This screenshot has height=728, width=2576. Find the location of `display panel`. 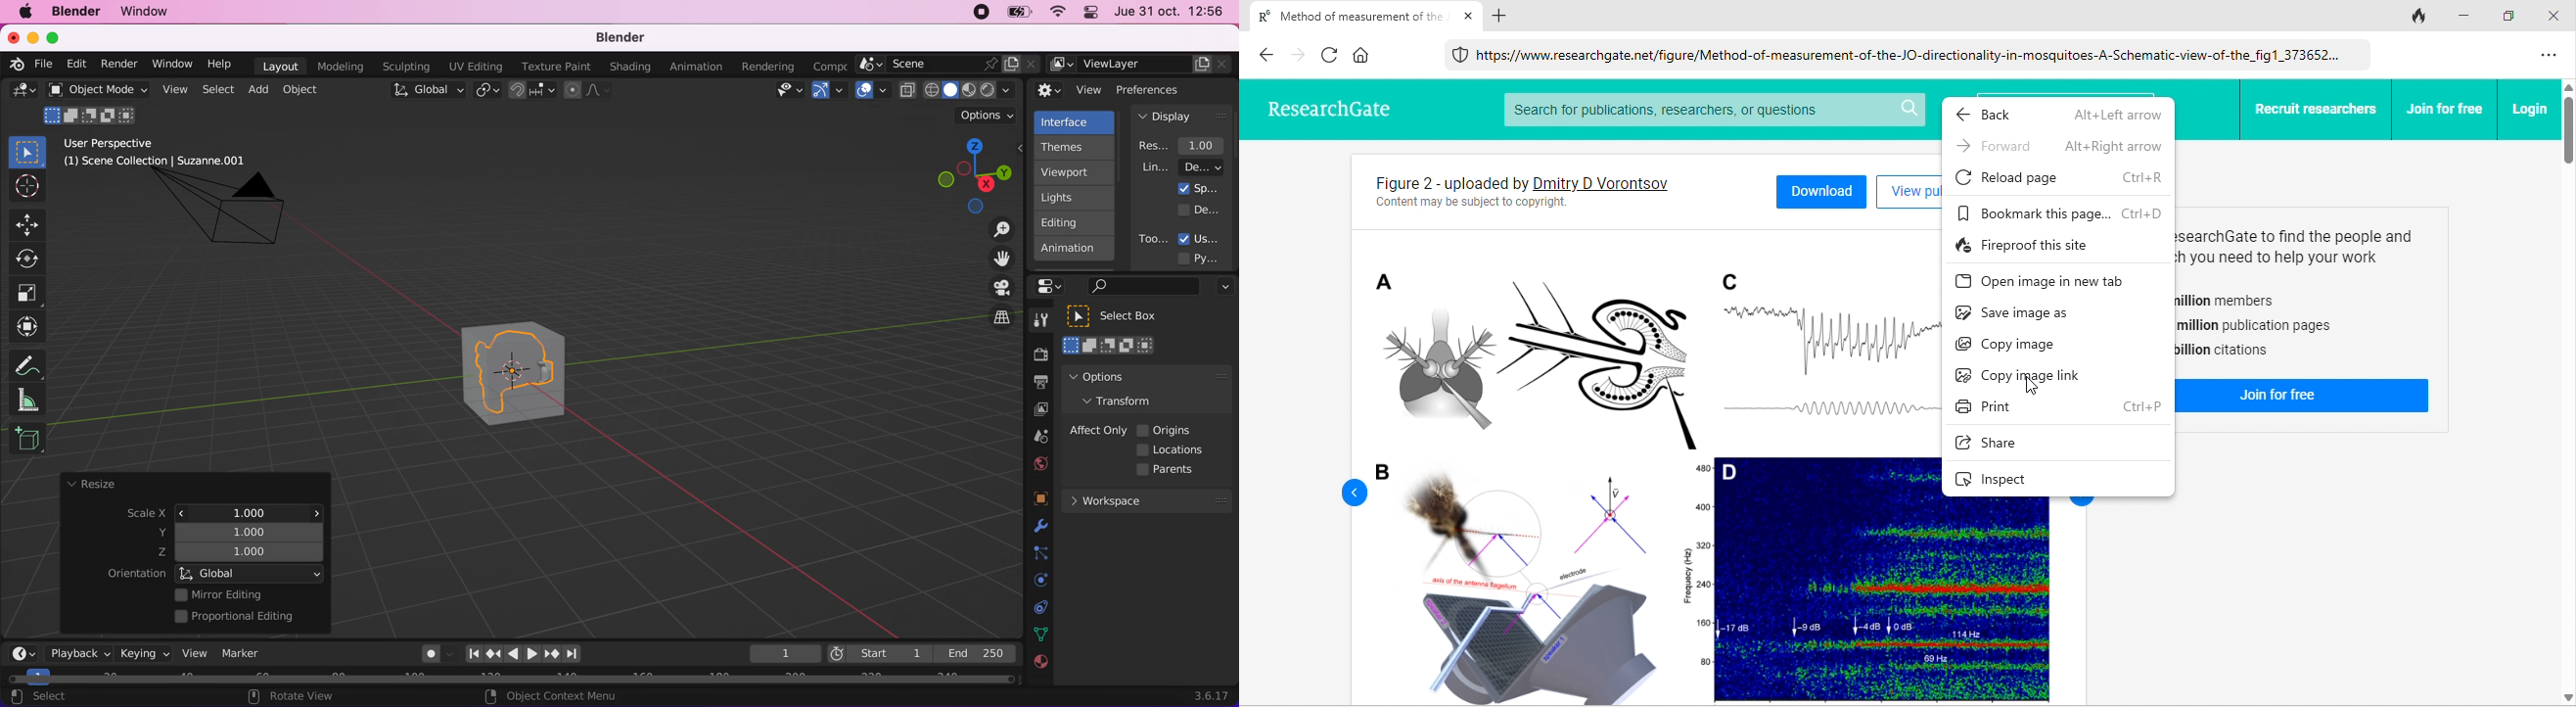

display panel is located at coordinates (1183, 115).